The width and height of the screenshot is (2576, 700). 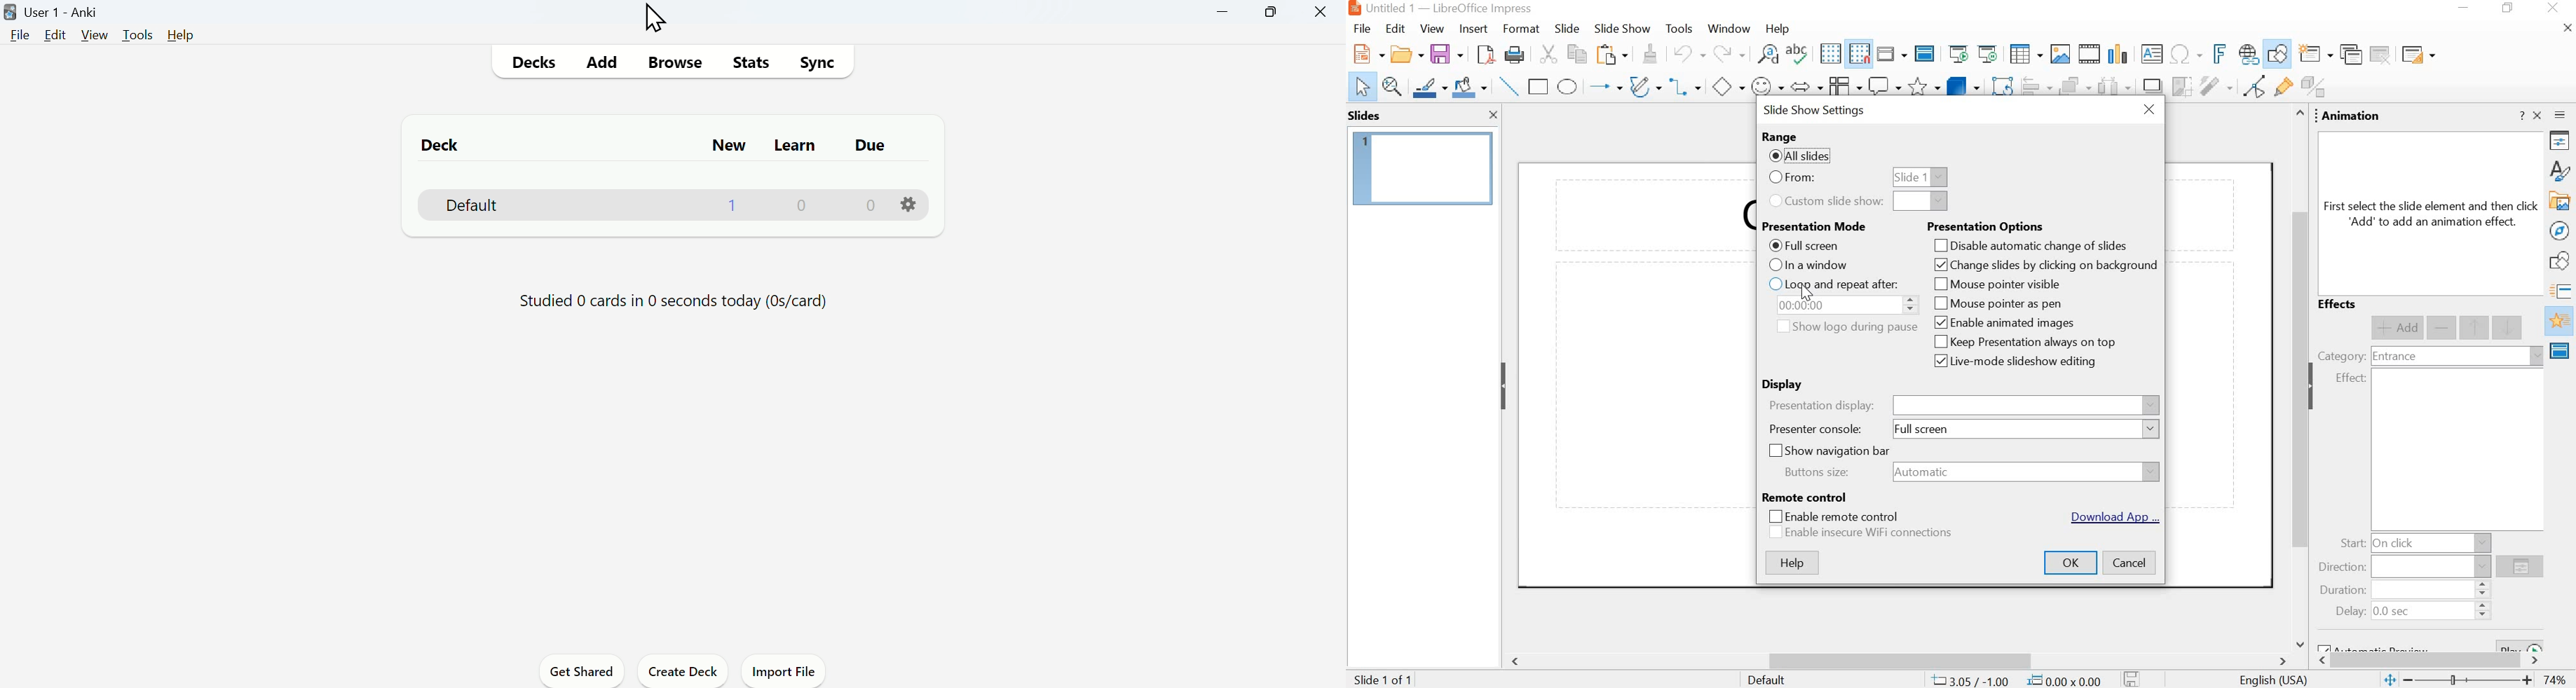 What do you see at coordinates (1566, 29) in the screenshot?
I see `slide menu` at bounding box center [1566, 29].